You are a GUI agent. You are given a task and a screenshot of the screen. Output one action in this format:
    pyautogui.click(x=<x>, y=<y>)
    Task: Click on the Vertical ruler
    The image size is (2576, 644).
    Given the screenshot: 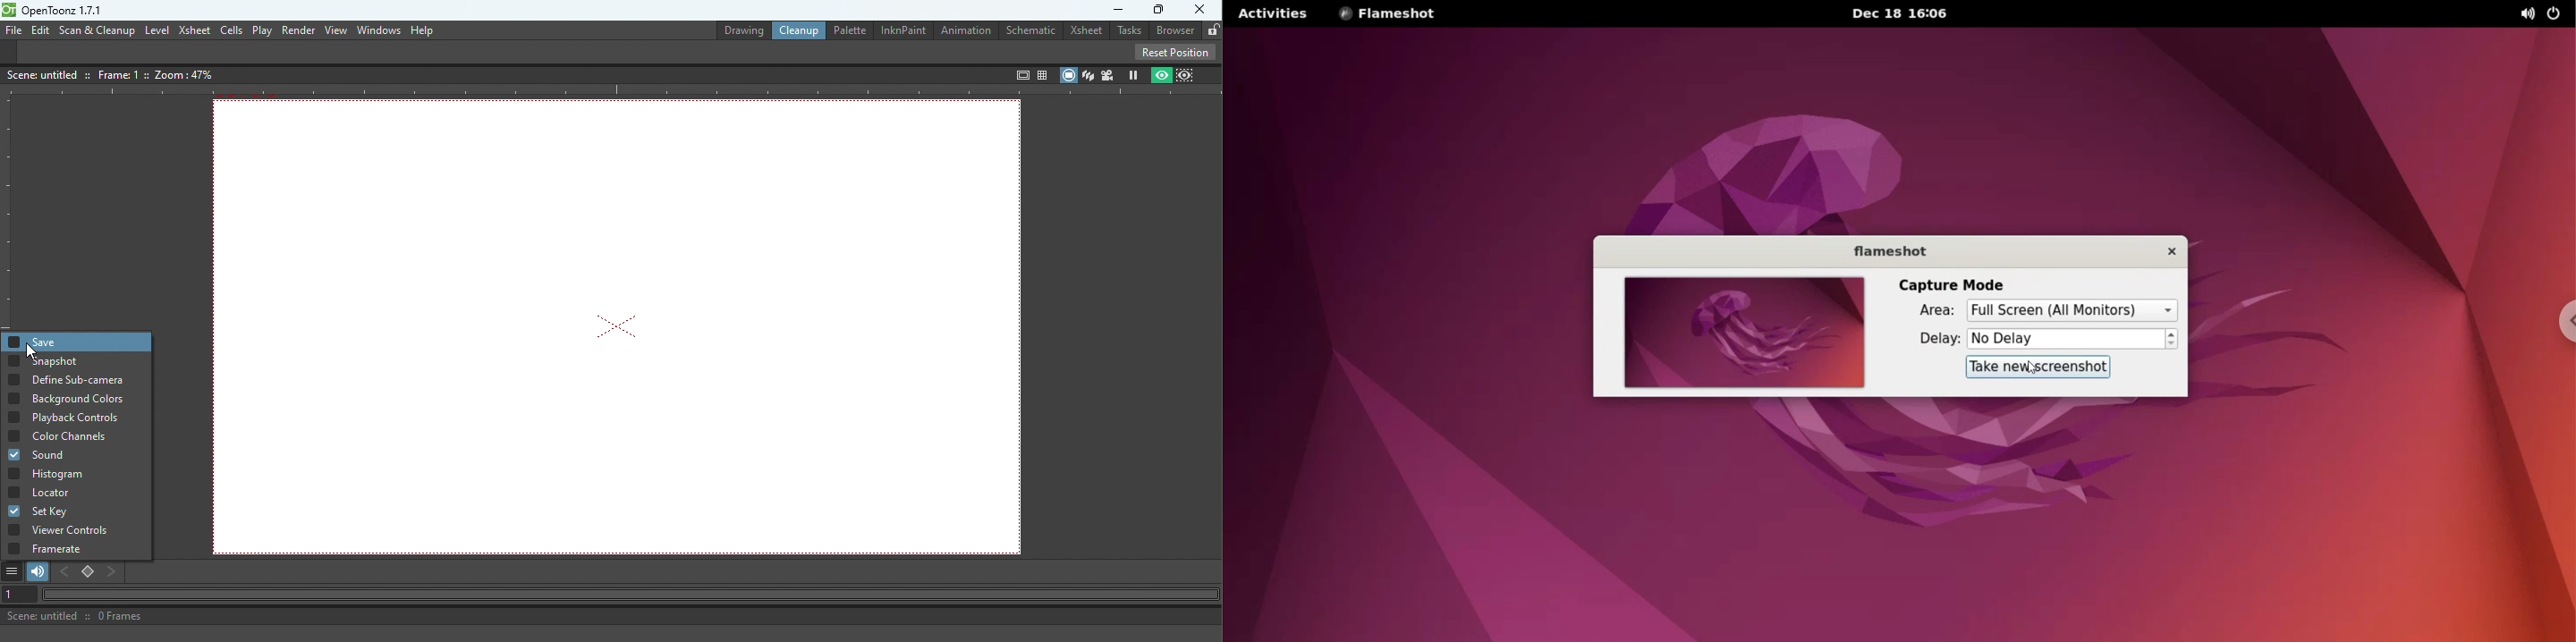 What is the action you would take?
    pyautogui.click(x=8, y=213)
    